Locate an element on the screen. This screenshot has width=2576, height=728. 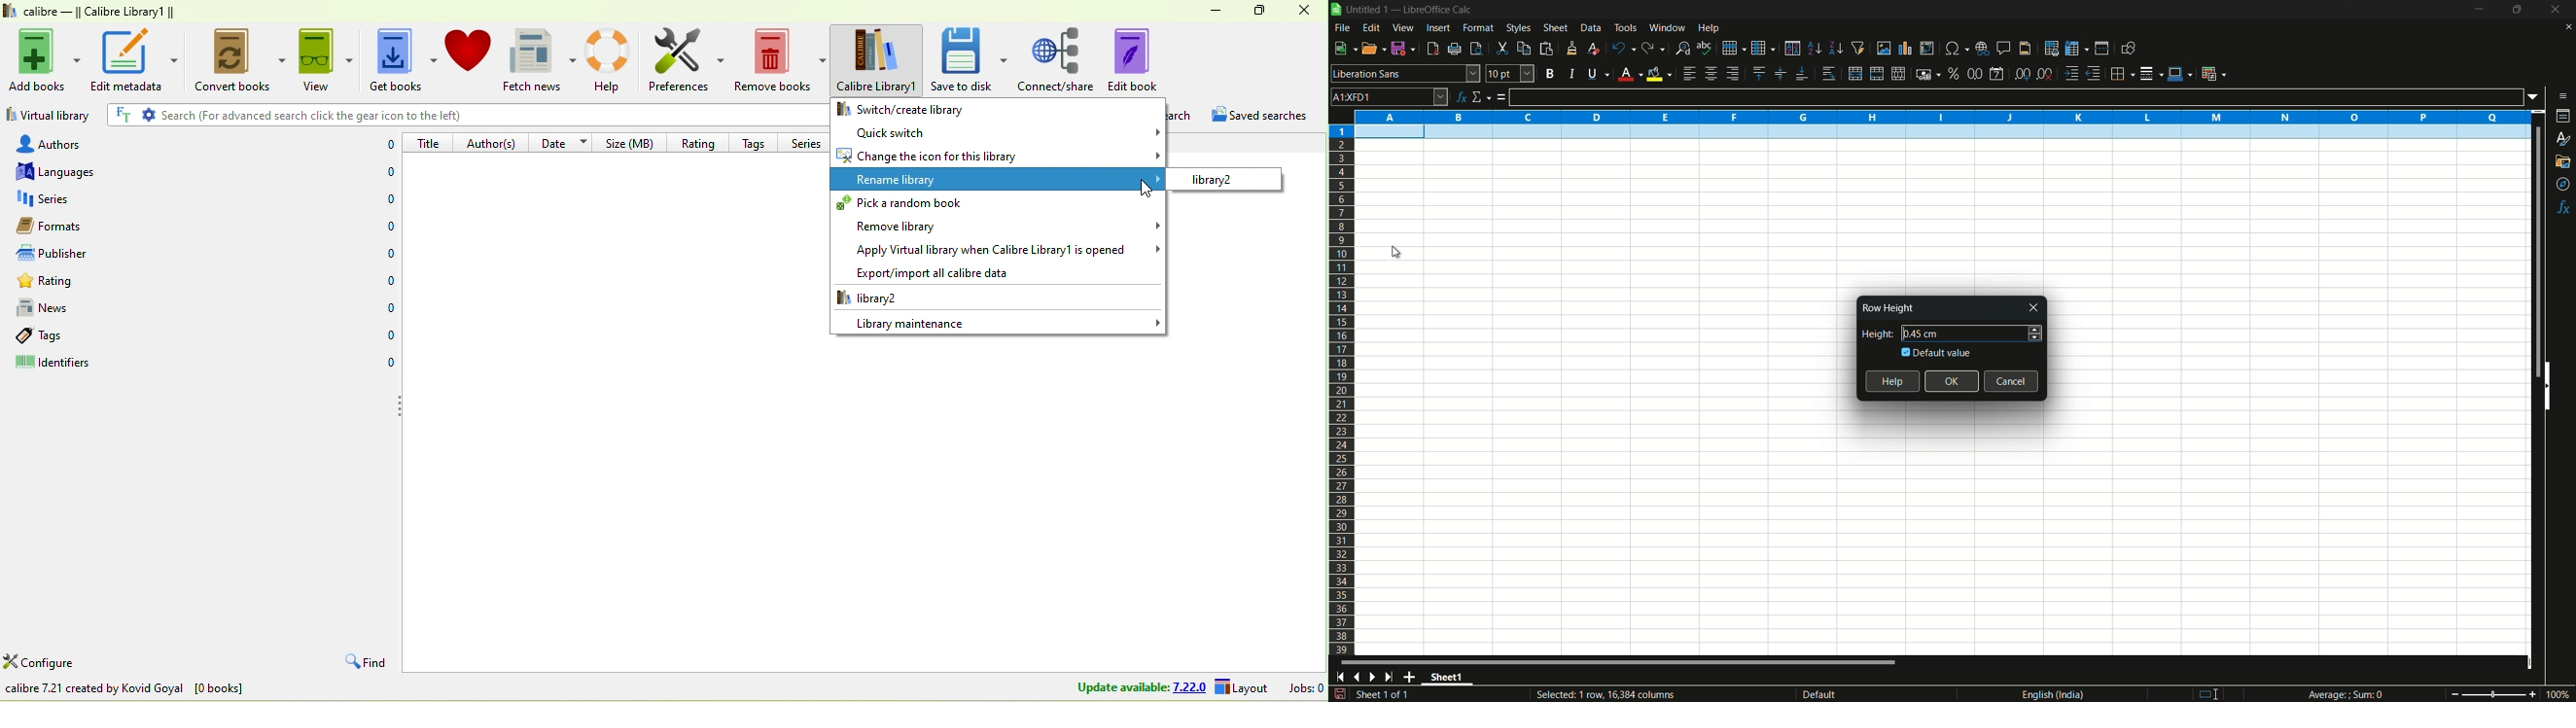
connect/share is located at coordinates (1057, 58).